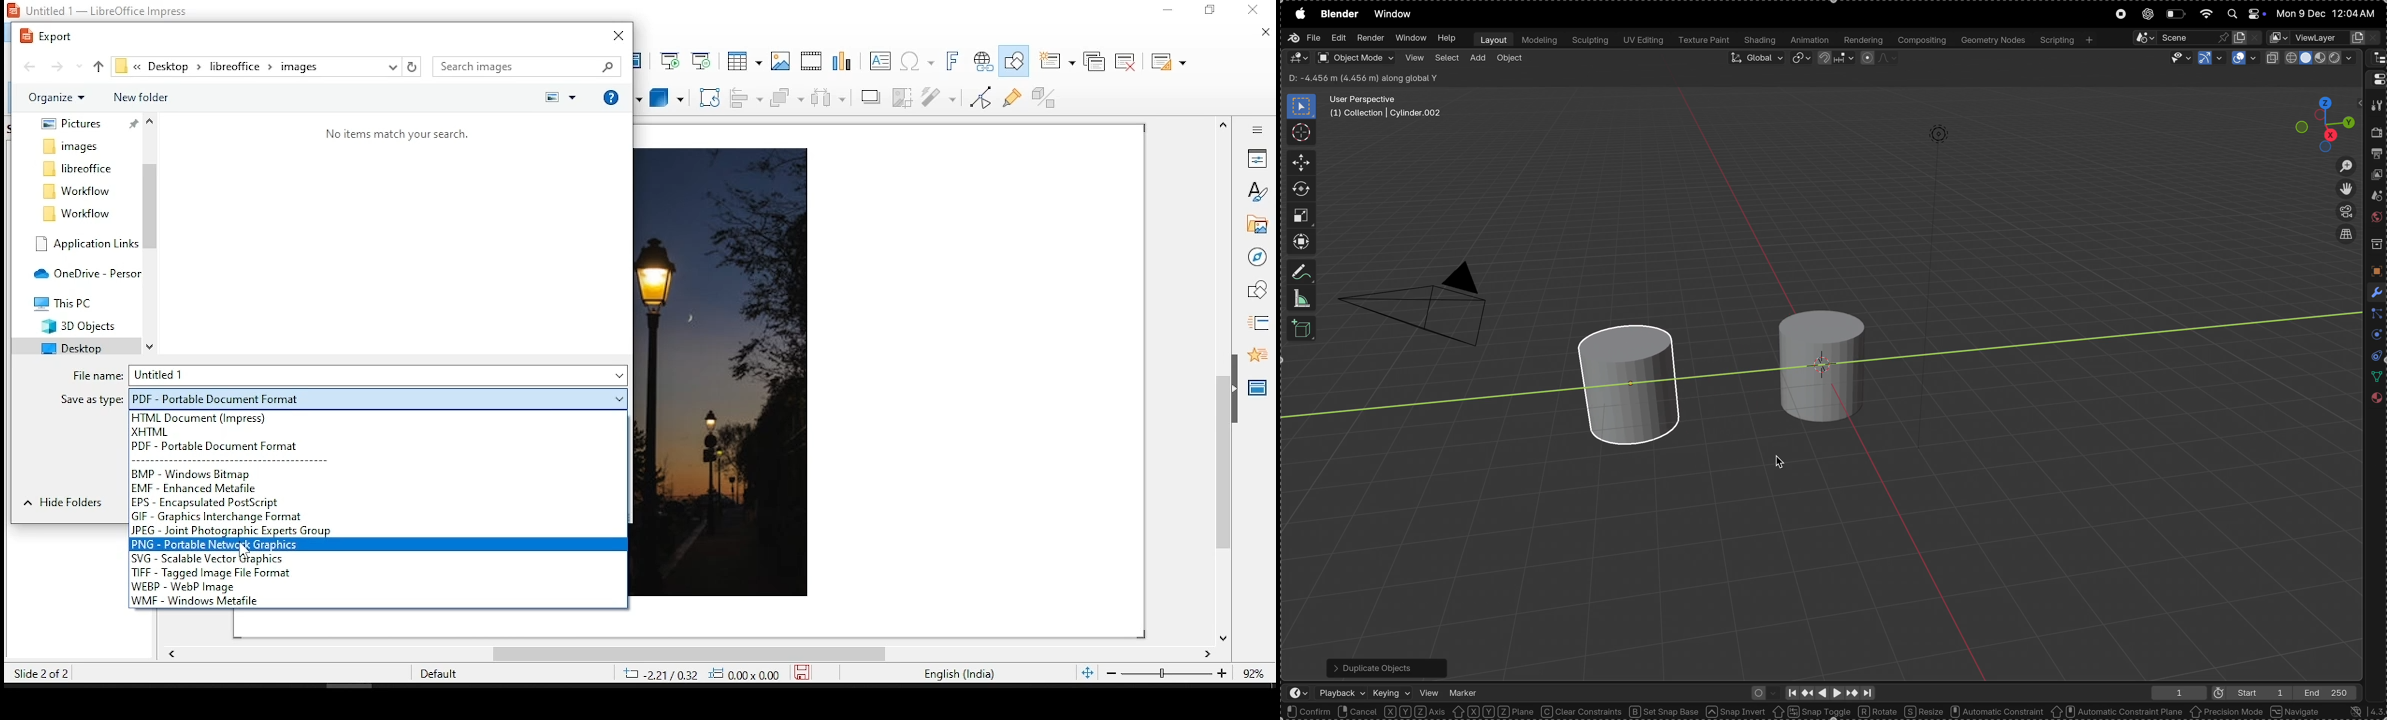 This screenshot has width=2408, height=728. I want to click on align objects, so click(746, 99).